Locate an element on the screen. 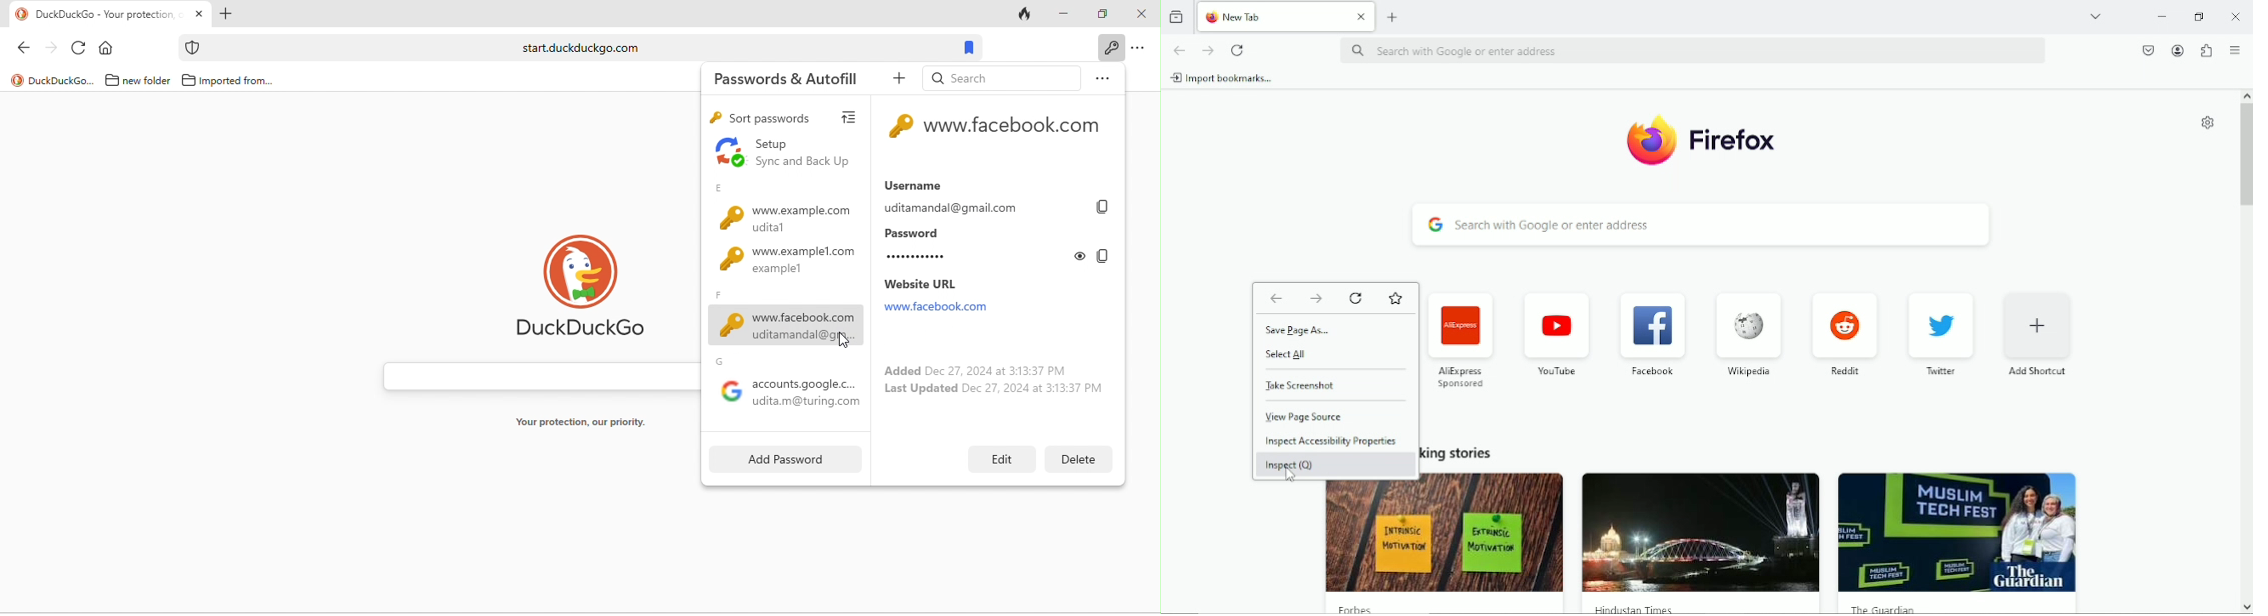 This screenshot has width=2268, height=616. AliExpress Sponsored is located at coordinates (1462, 339).